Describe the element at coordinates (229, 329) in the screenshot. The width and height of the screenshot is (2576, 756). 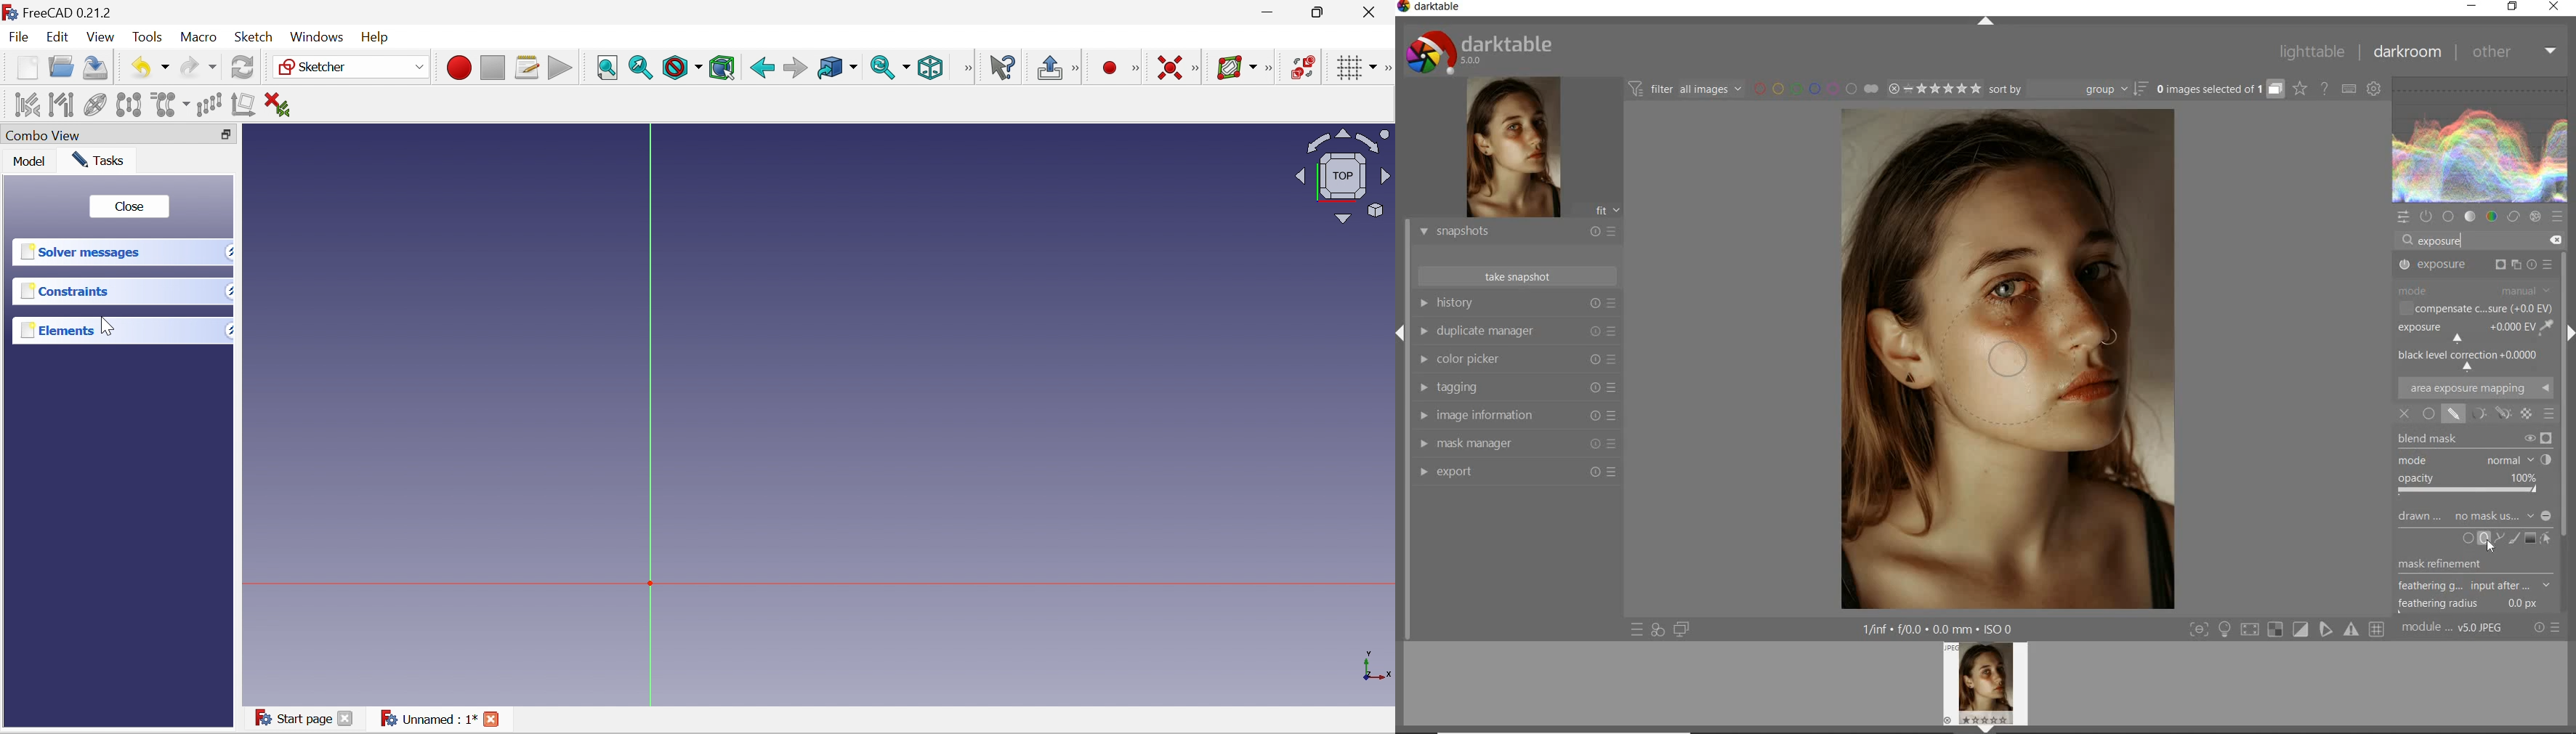
I see `Drop down` at that location.